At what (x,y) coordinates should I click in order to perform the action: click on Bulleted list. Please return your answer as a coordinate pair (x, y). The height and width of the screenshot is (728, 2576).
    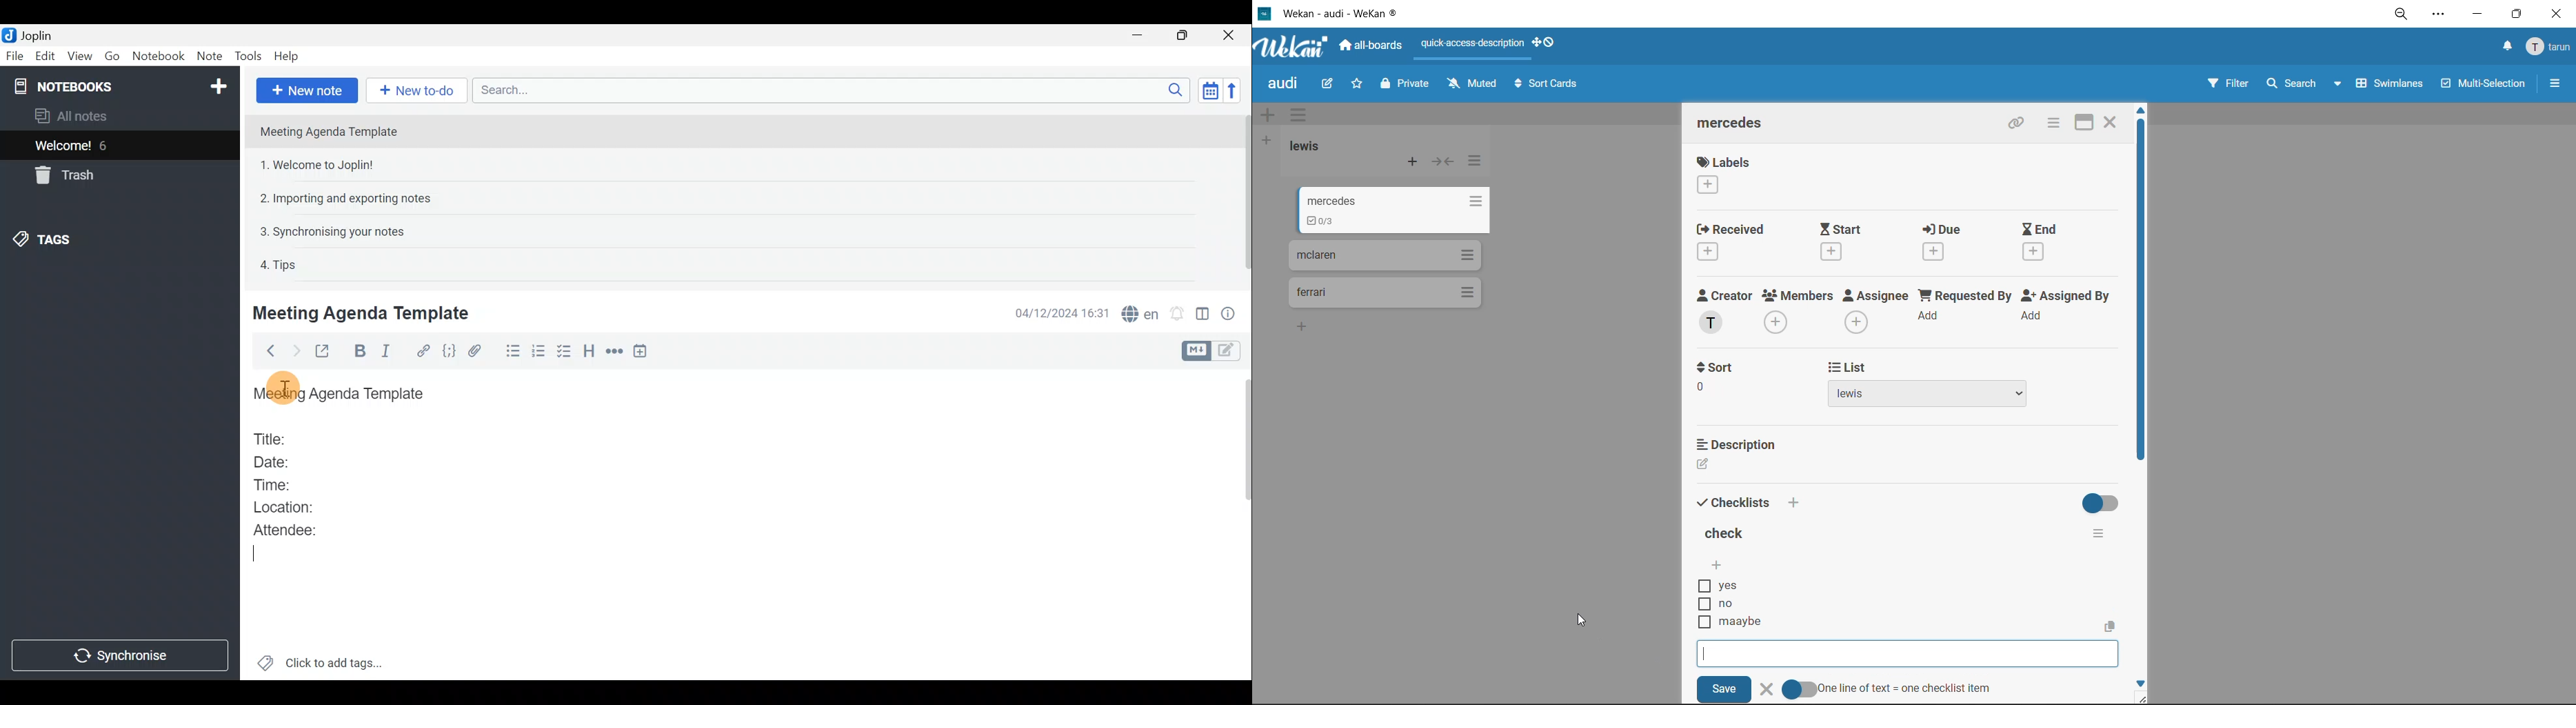
    Looking at the image, I should click on (512, 351).